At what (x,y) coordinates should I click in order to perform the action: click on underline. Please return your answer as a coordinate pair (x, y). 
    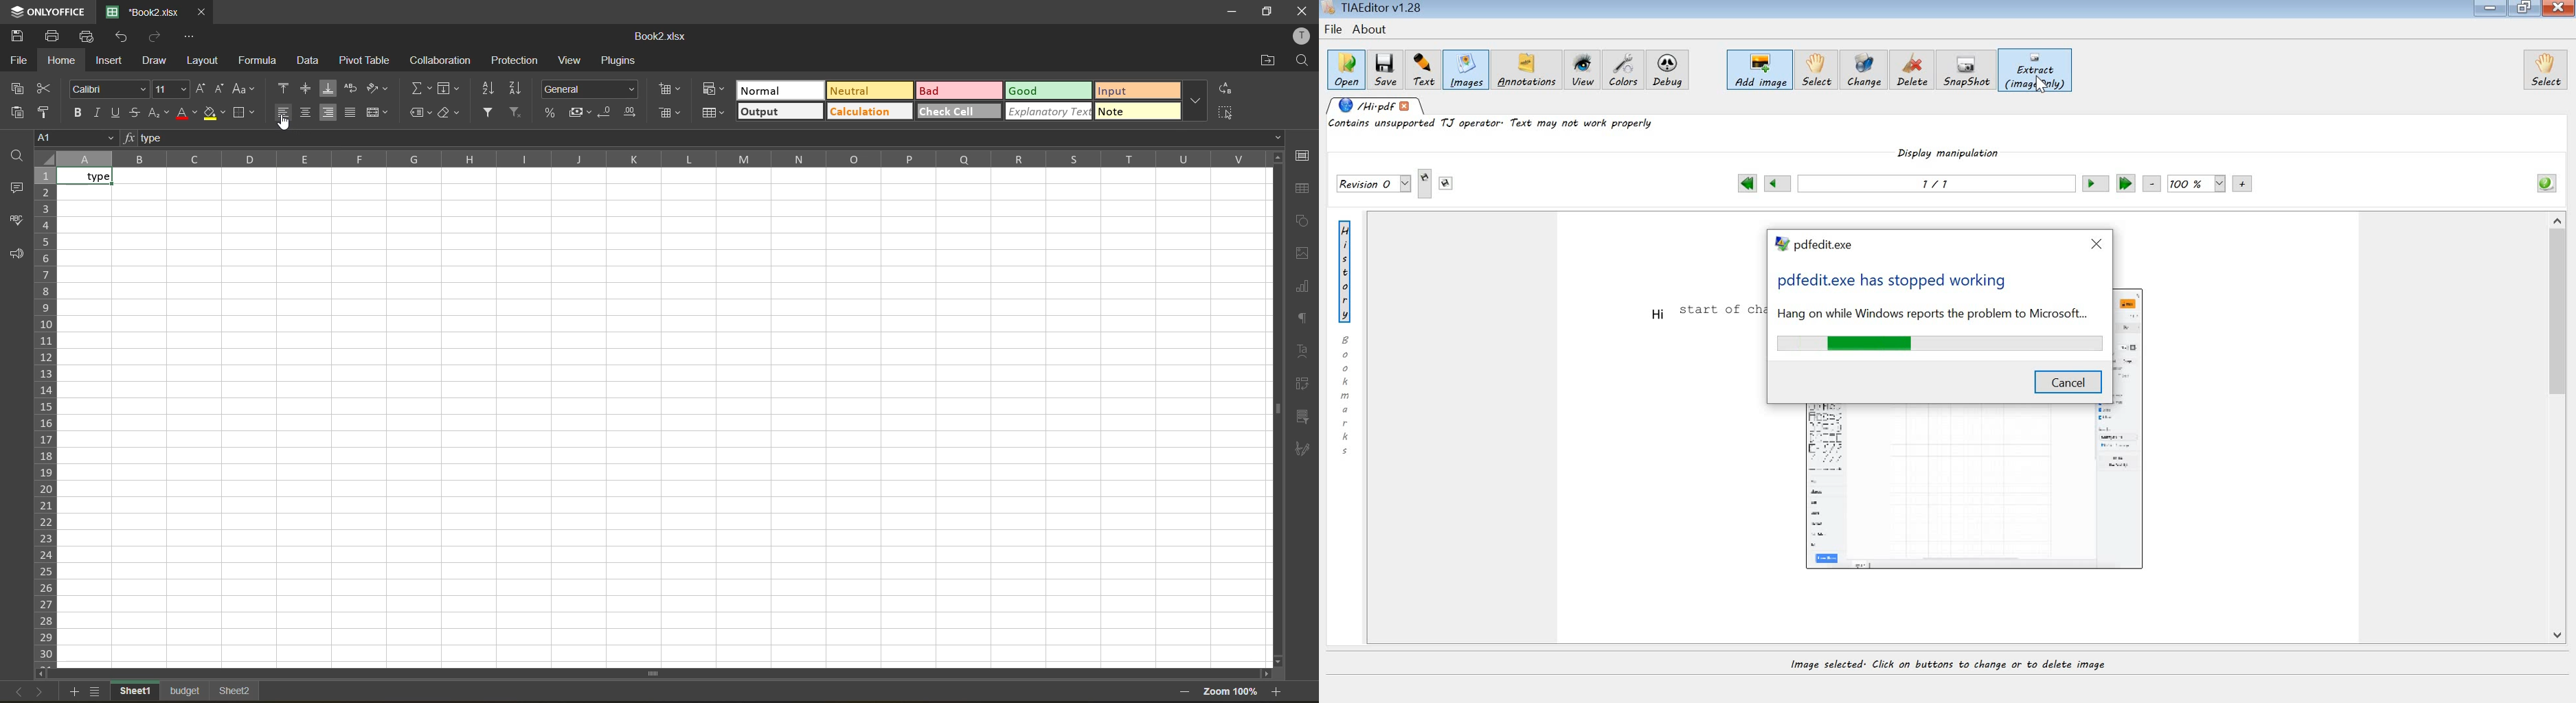
    Looking at the image, I should click on (116, 111).